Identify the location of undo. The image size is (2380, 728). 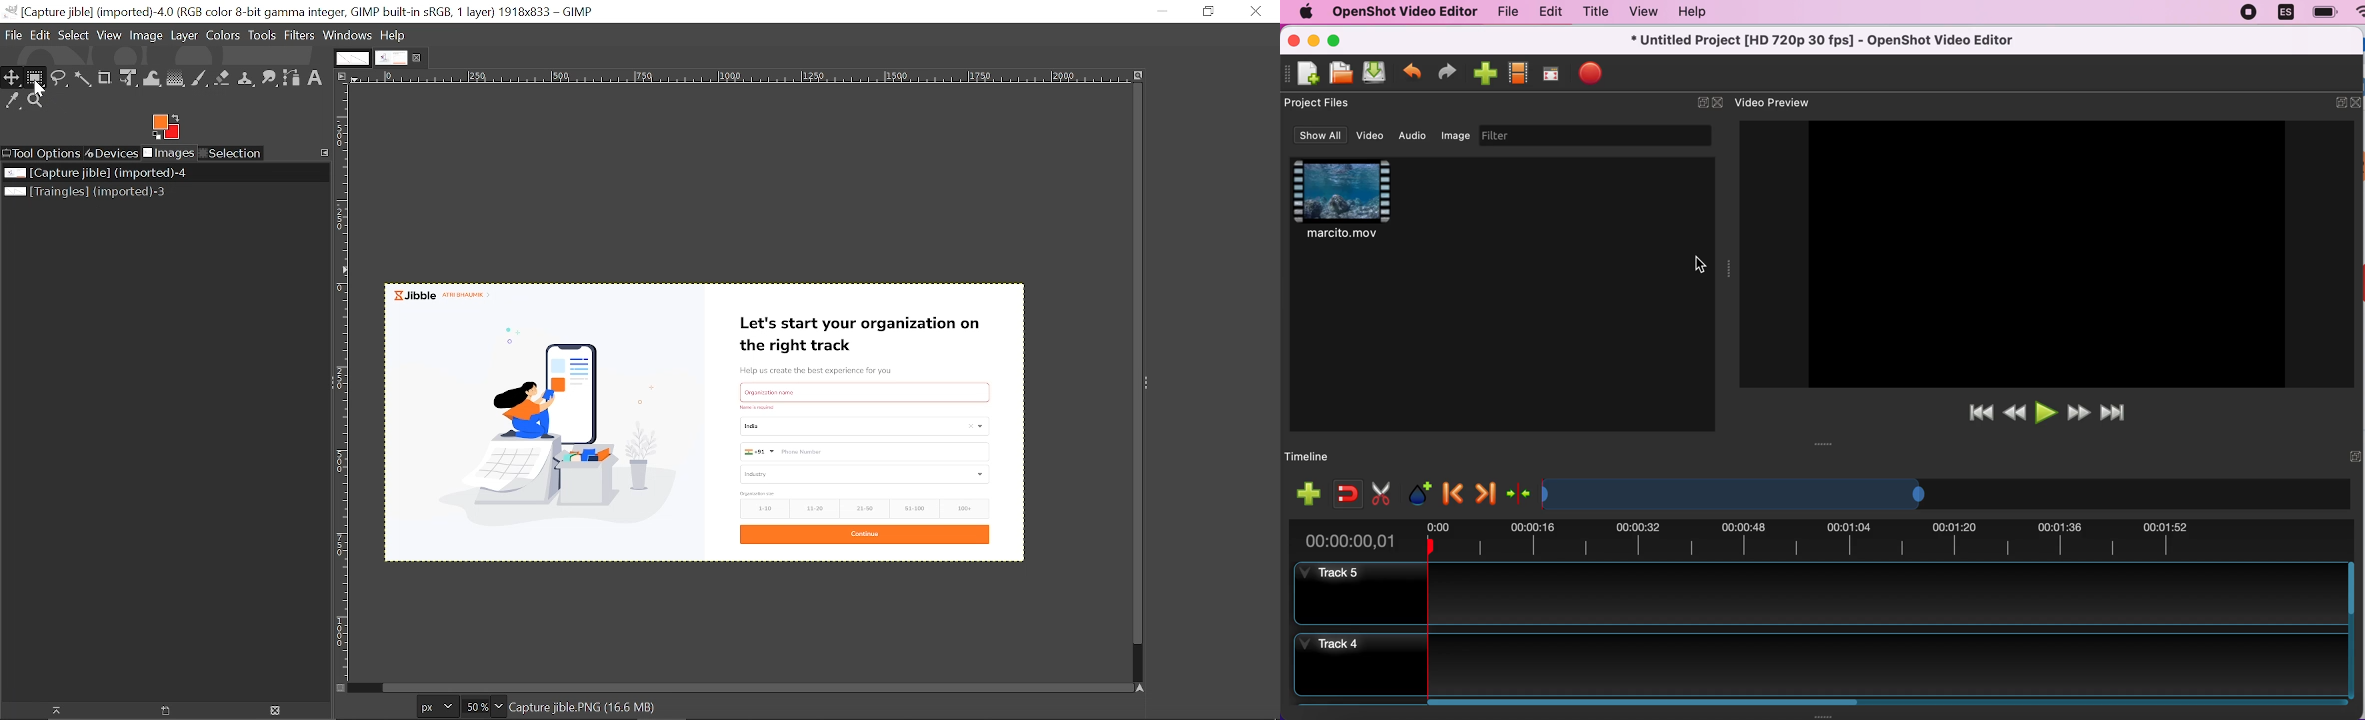
(1413, 74).